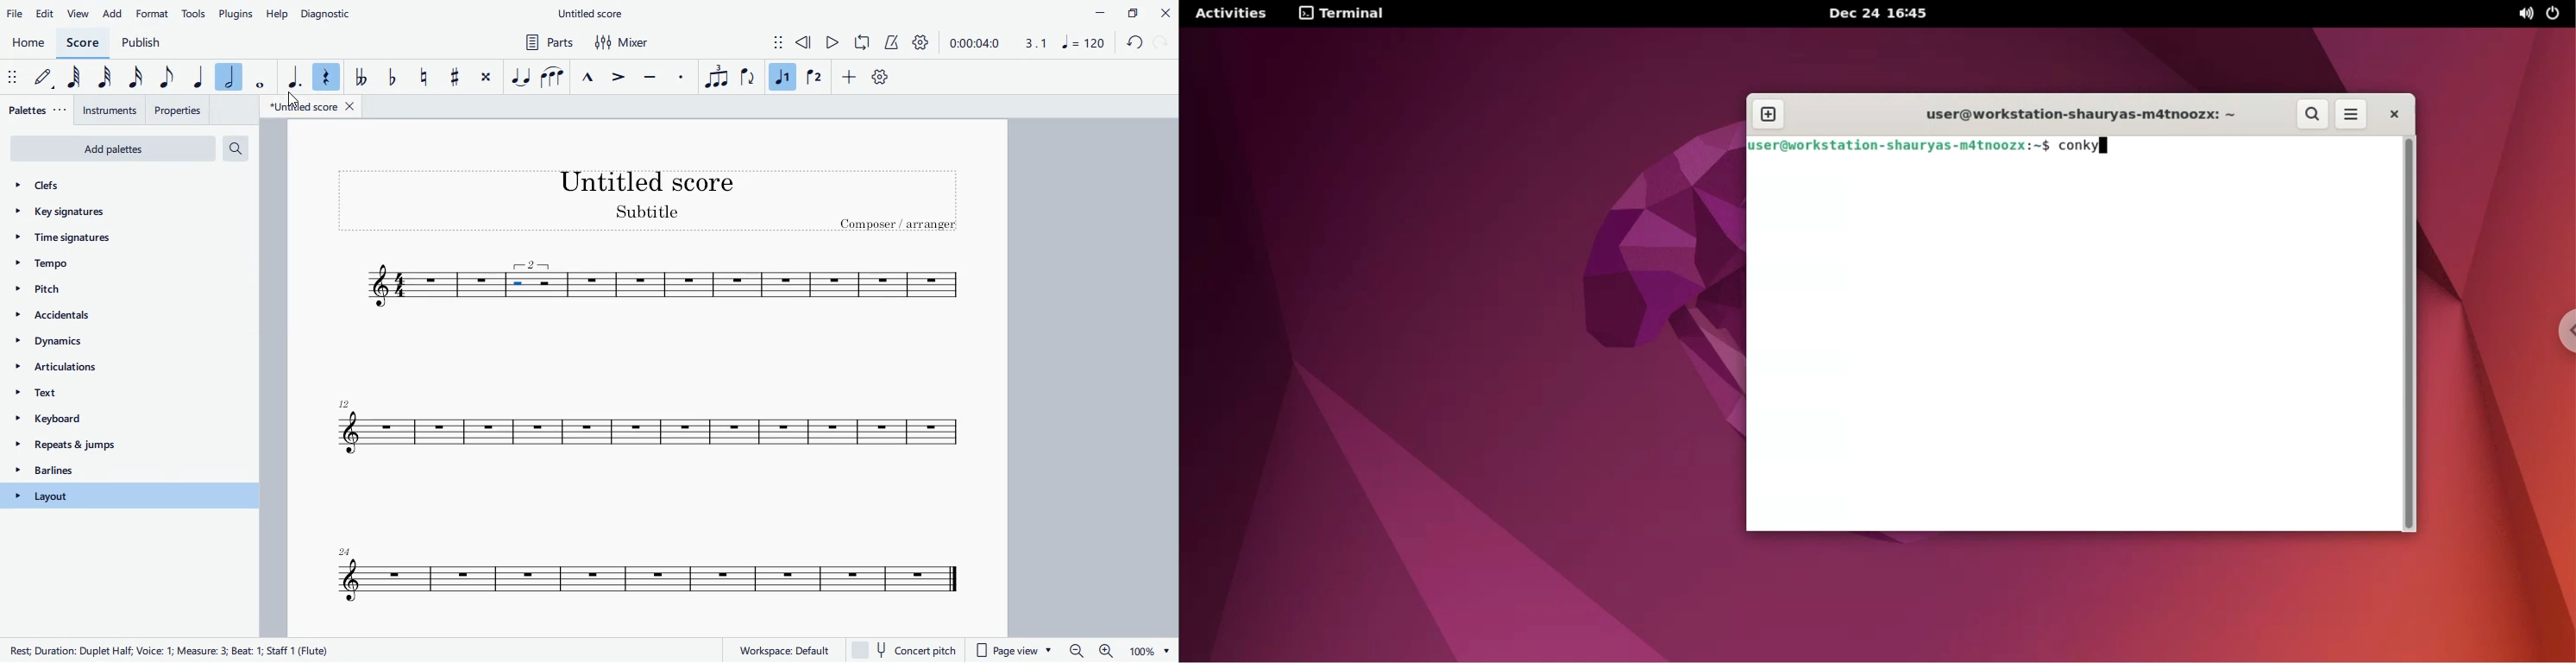 The width and height of the screenshot is (2576, 672). I want to click on more, so click(851, 79).